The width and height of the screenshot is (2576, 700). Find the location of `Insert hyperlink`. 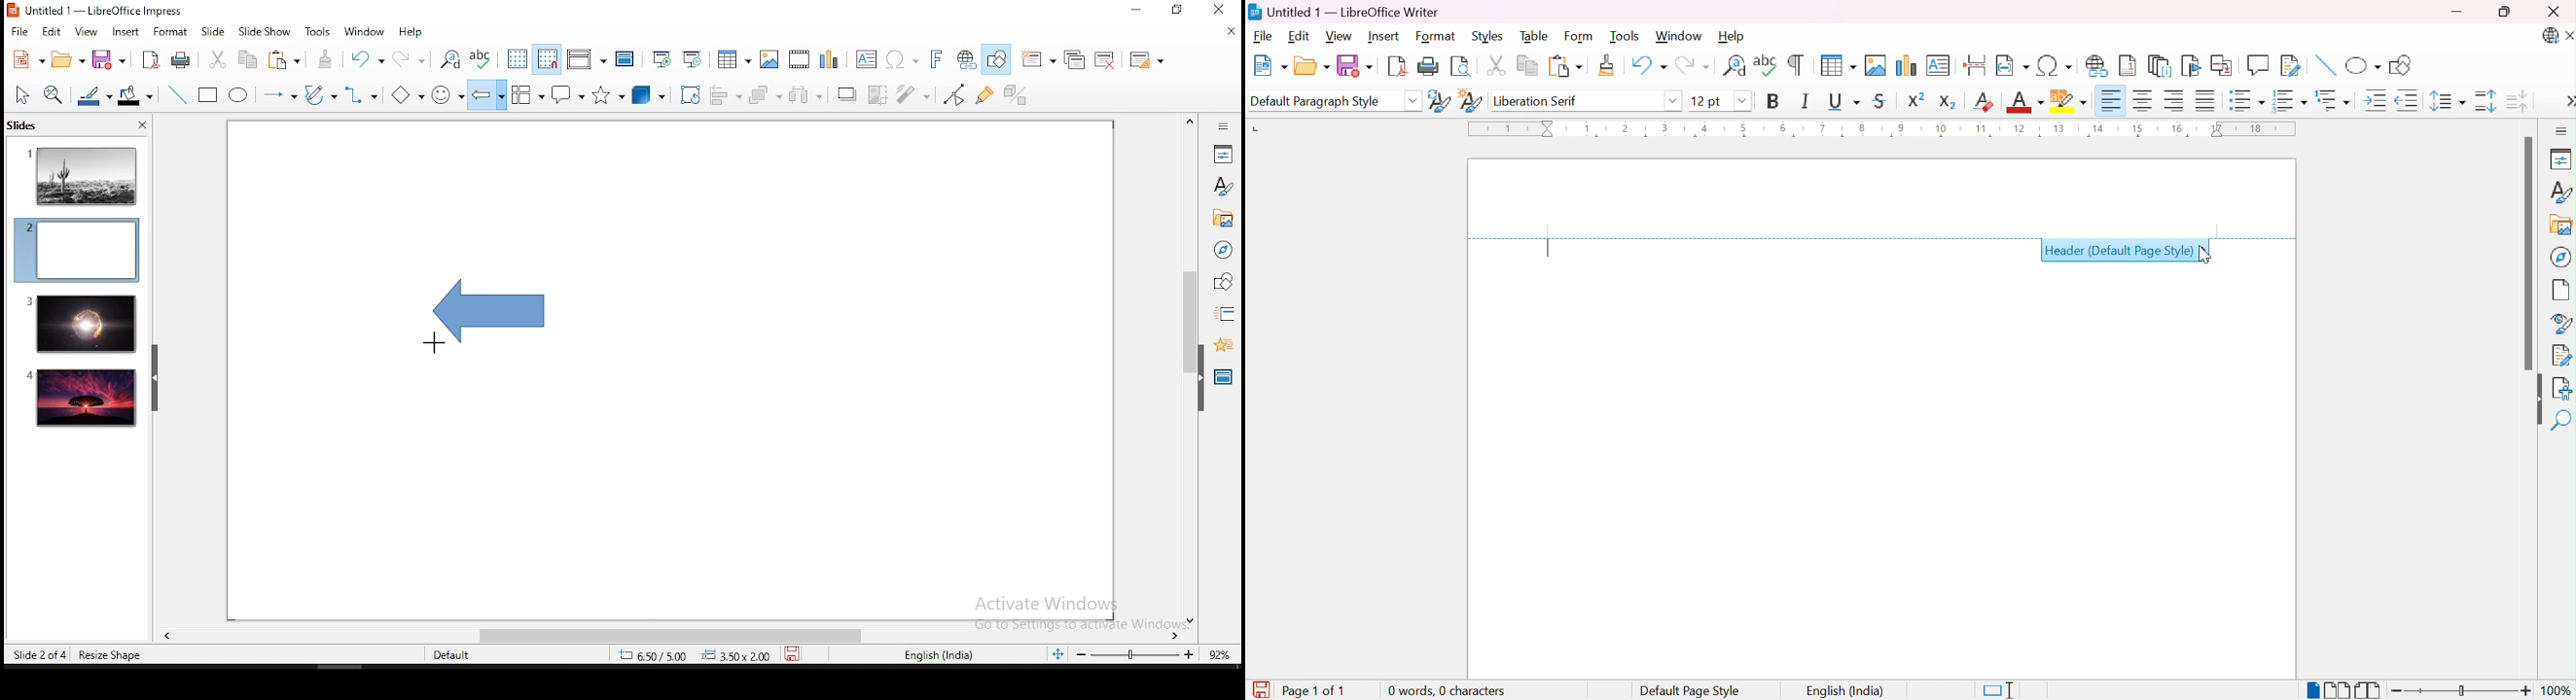

Insert hyperlink is located at coordinates (2097, 65).